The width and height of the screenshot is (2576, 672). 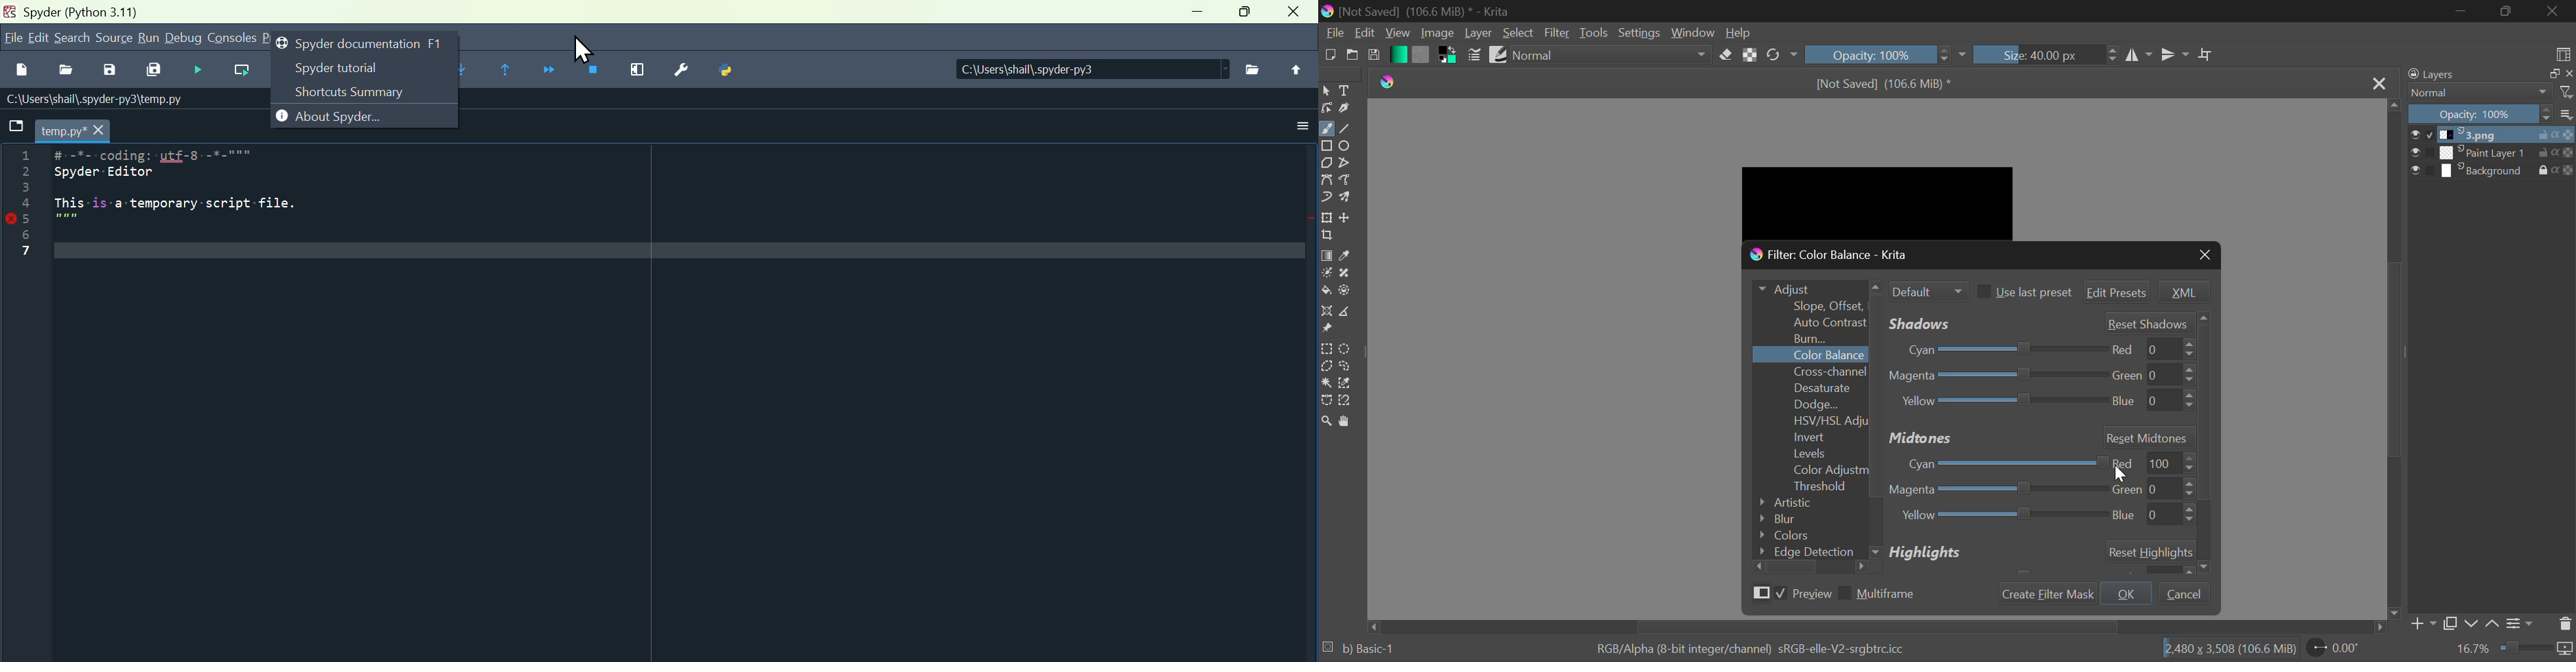 What do you see at coordinates (360, 116) in the screenshot?
I see `About spyder` at bounding box center [360, 116].